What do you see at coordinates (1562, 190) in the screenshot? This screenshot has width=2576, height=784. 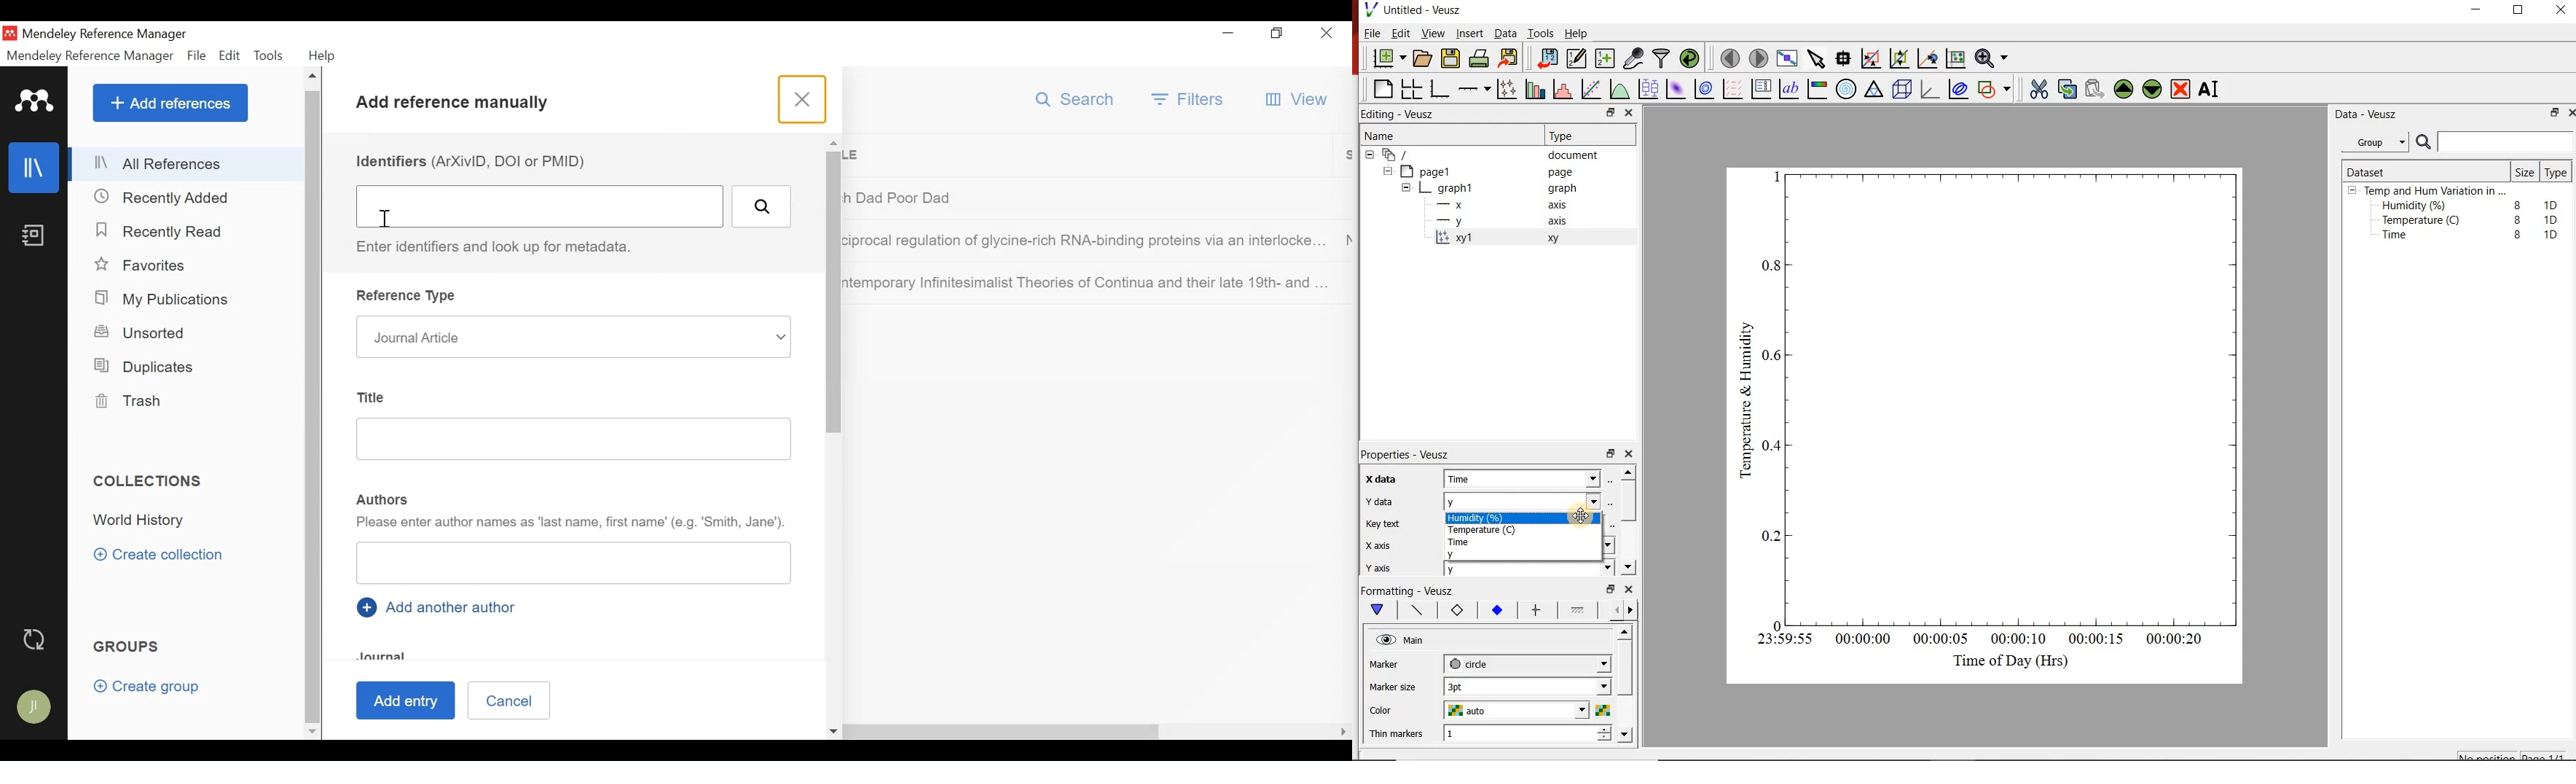 I see `graph` at bounding box center [1562, 190].